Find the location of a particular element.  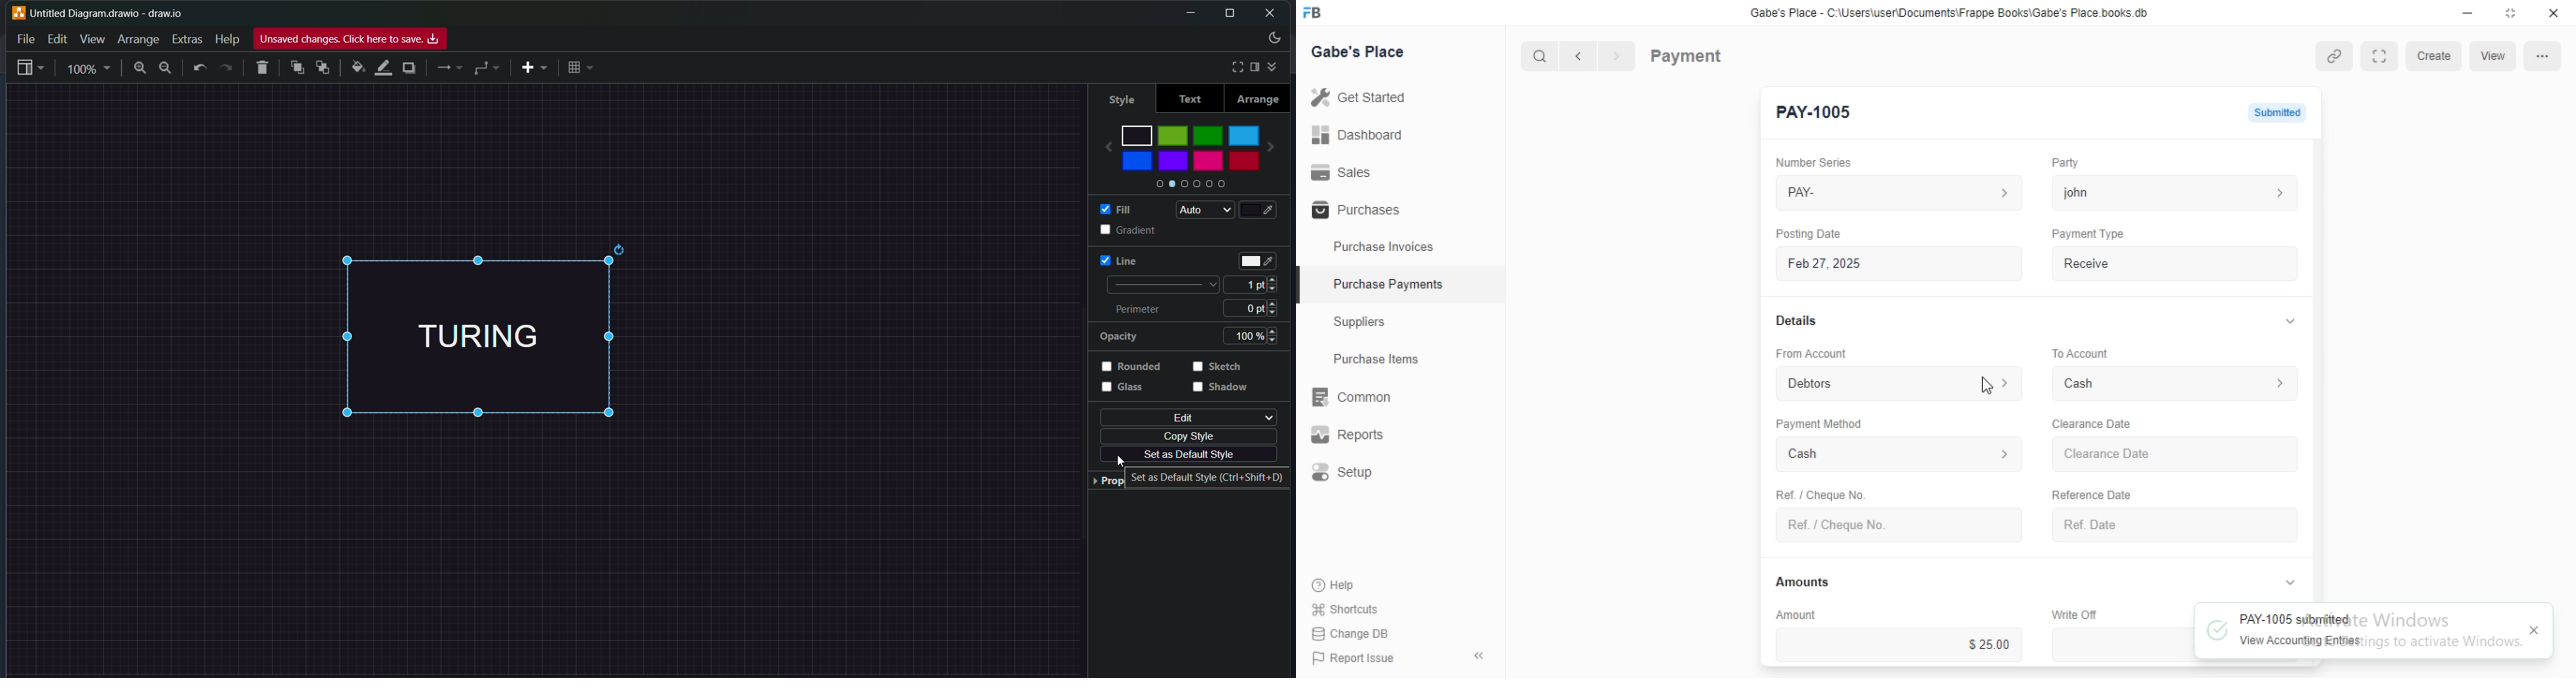

light green is located at coordinates (1174, 135).